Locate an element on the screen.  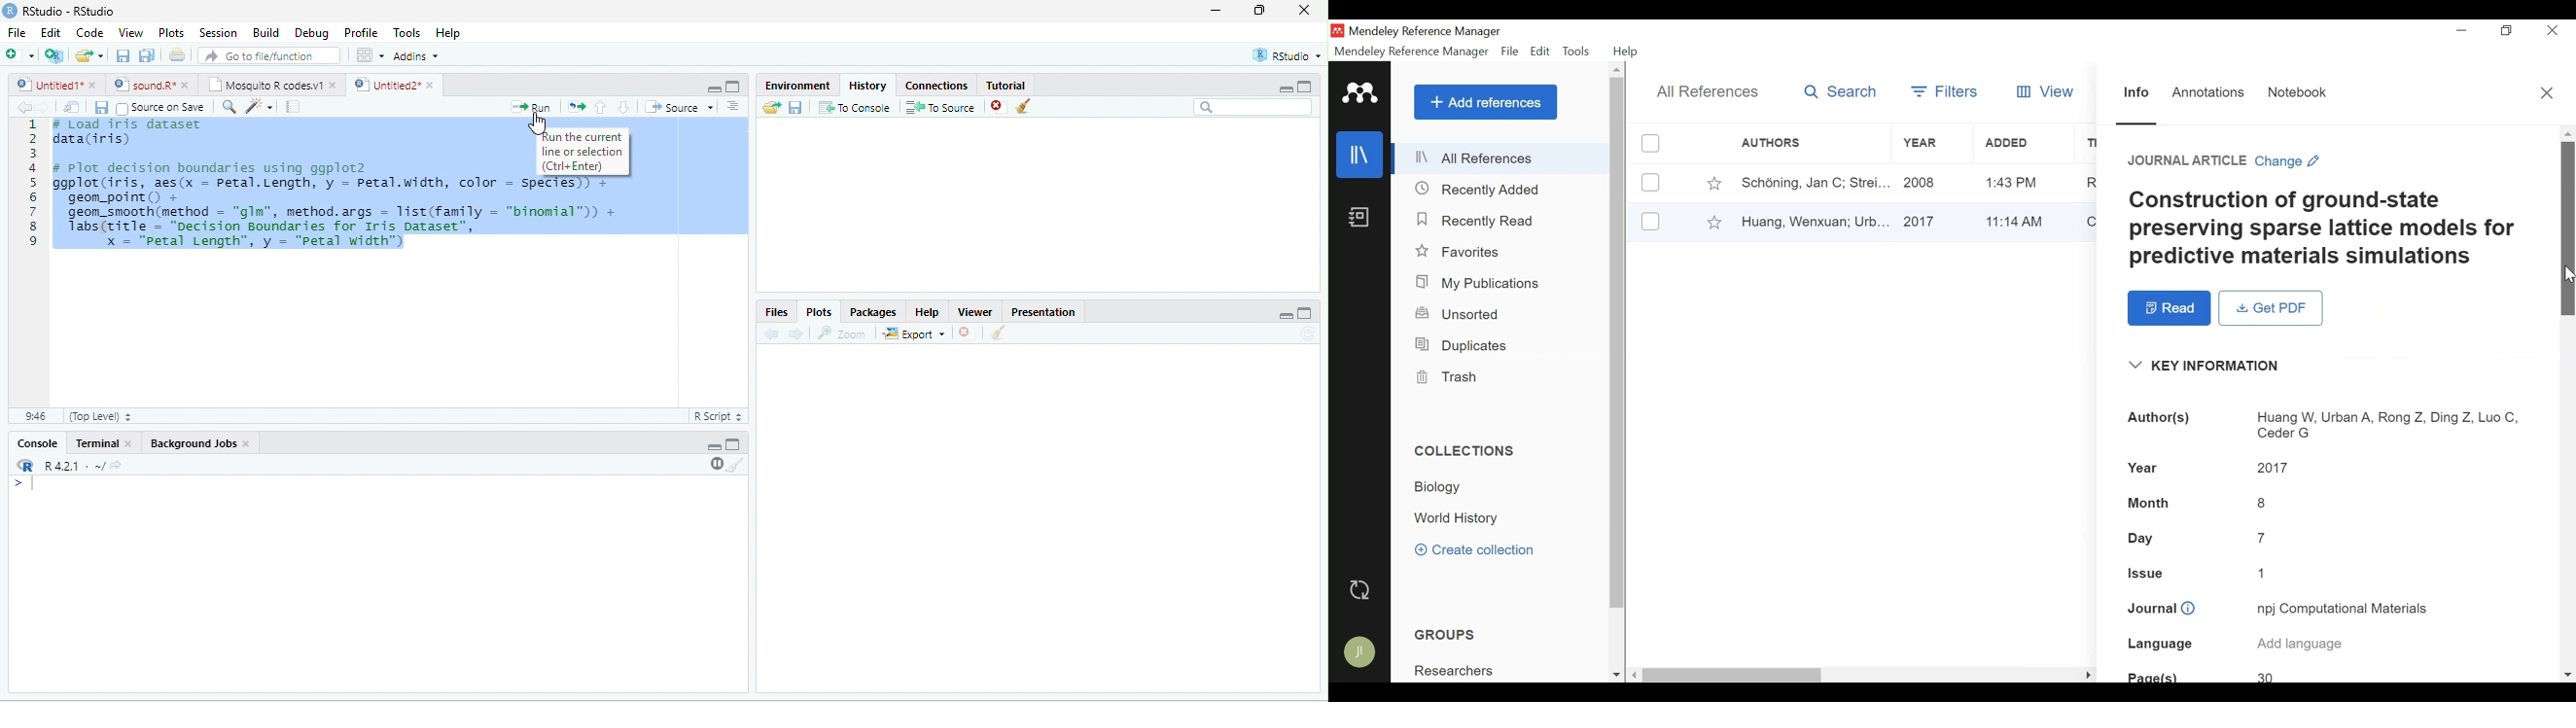
Tools is located at coordinates (408, 33).